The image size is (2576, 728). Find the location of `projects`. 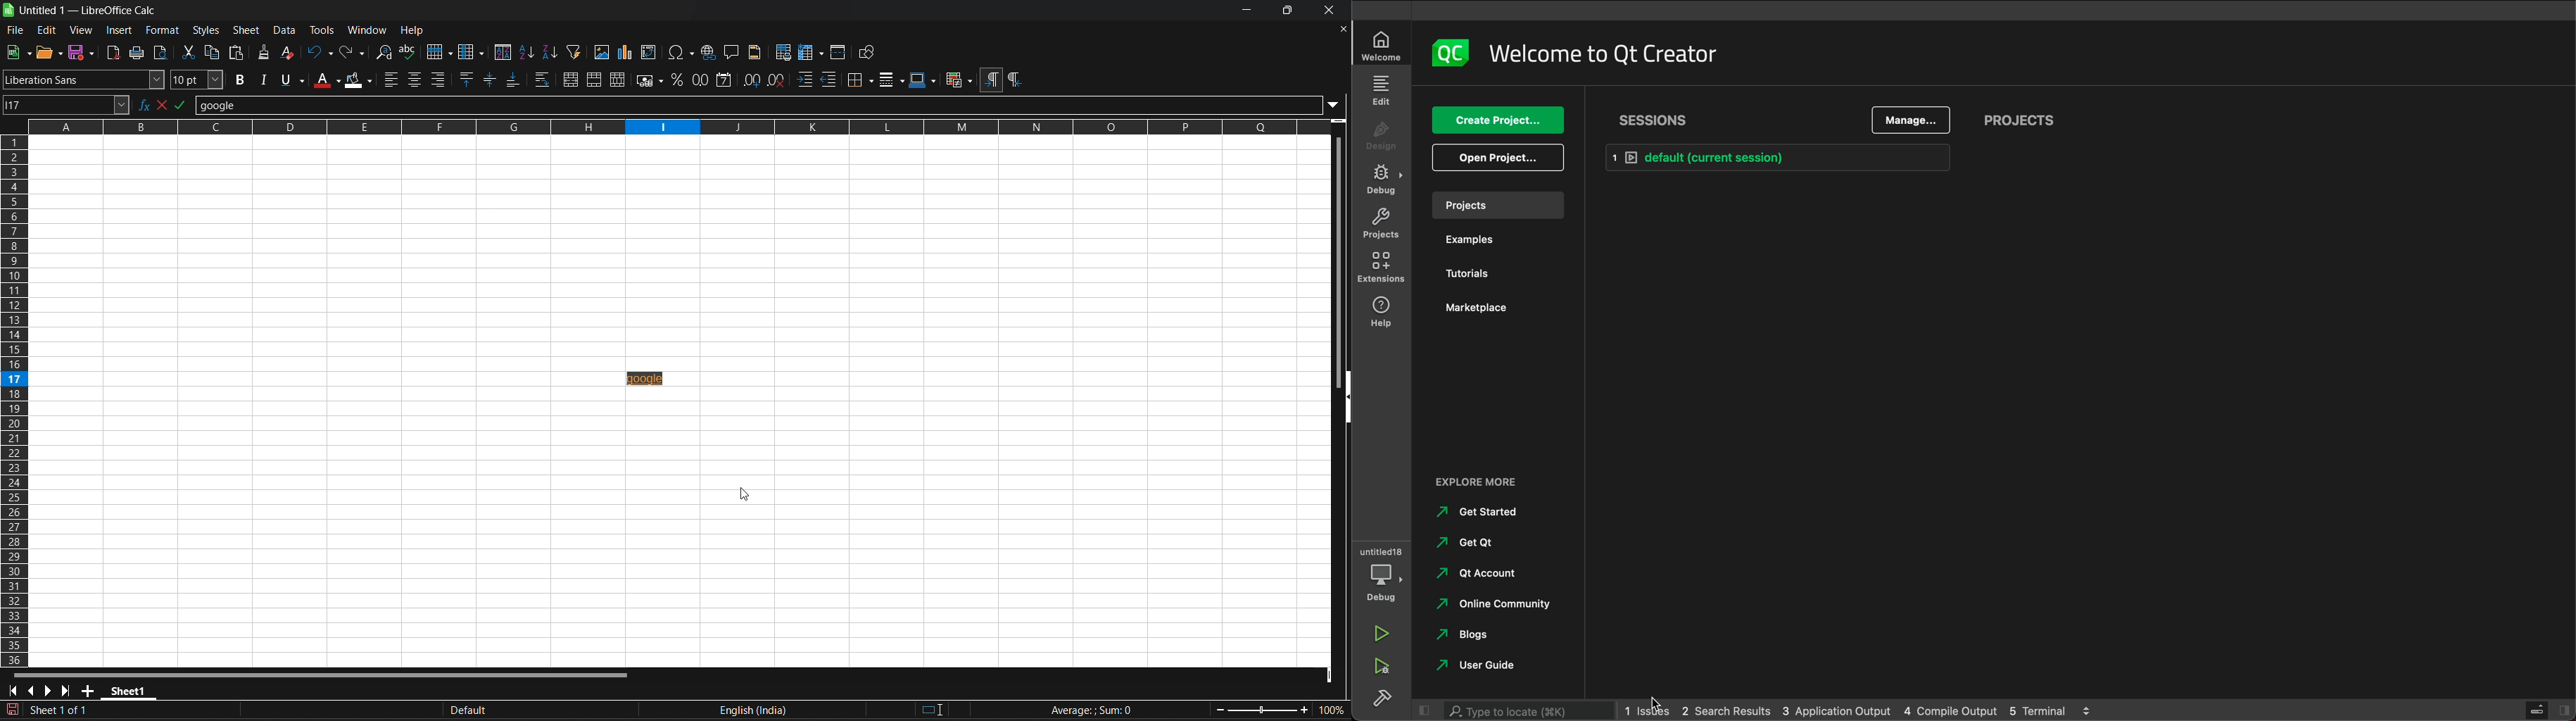

projects is located at coordinates (2023, 117).